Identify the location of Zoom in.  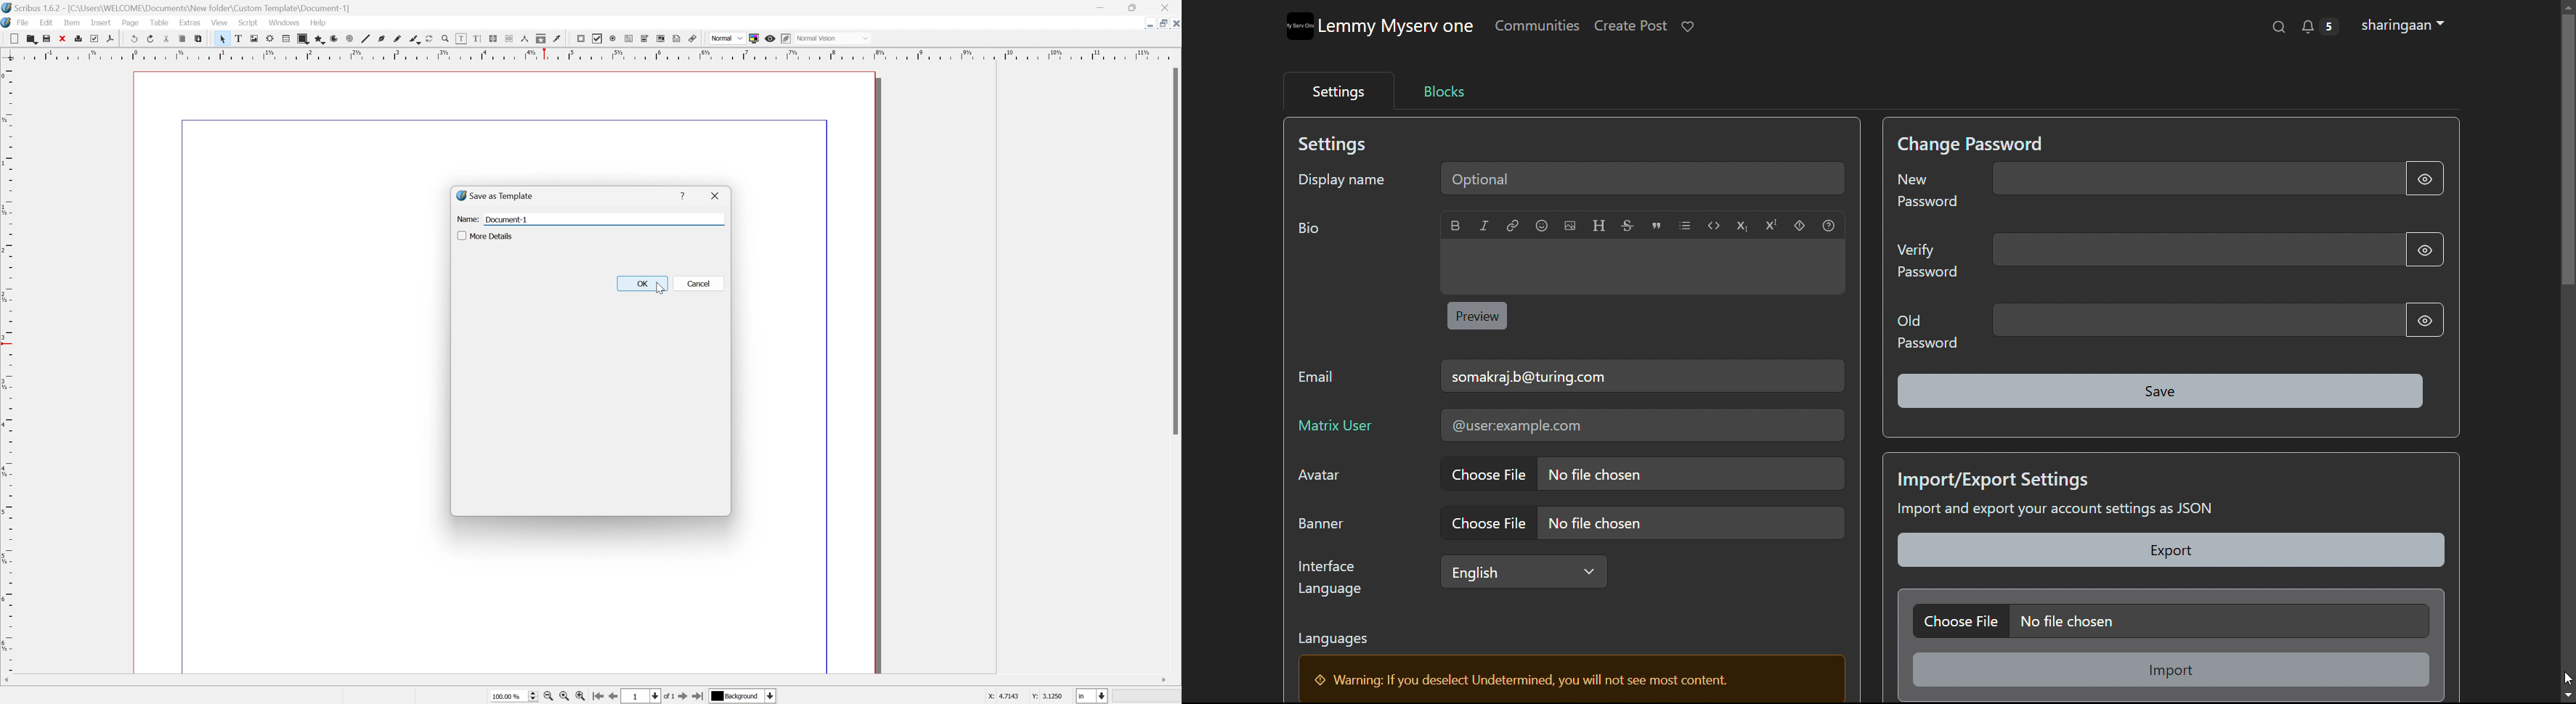
(581, 697).